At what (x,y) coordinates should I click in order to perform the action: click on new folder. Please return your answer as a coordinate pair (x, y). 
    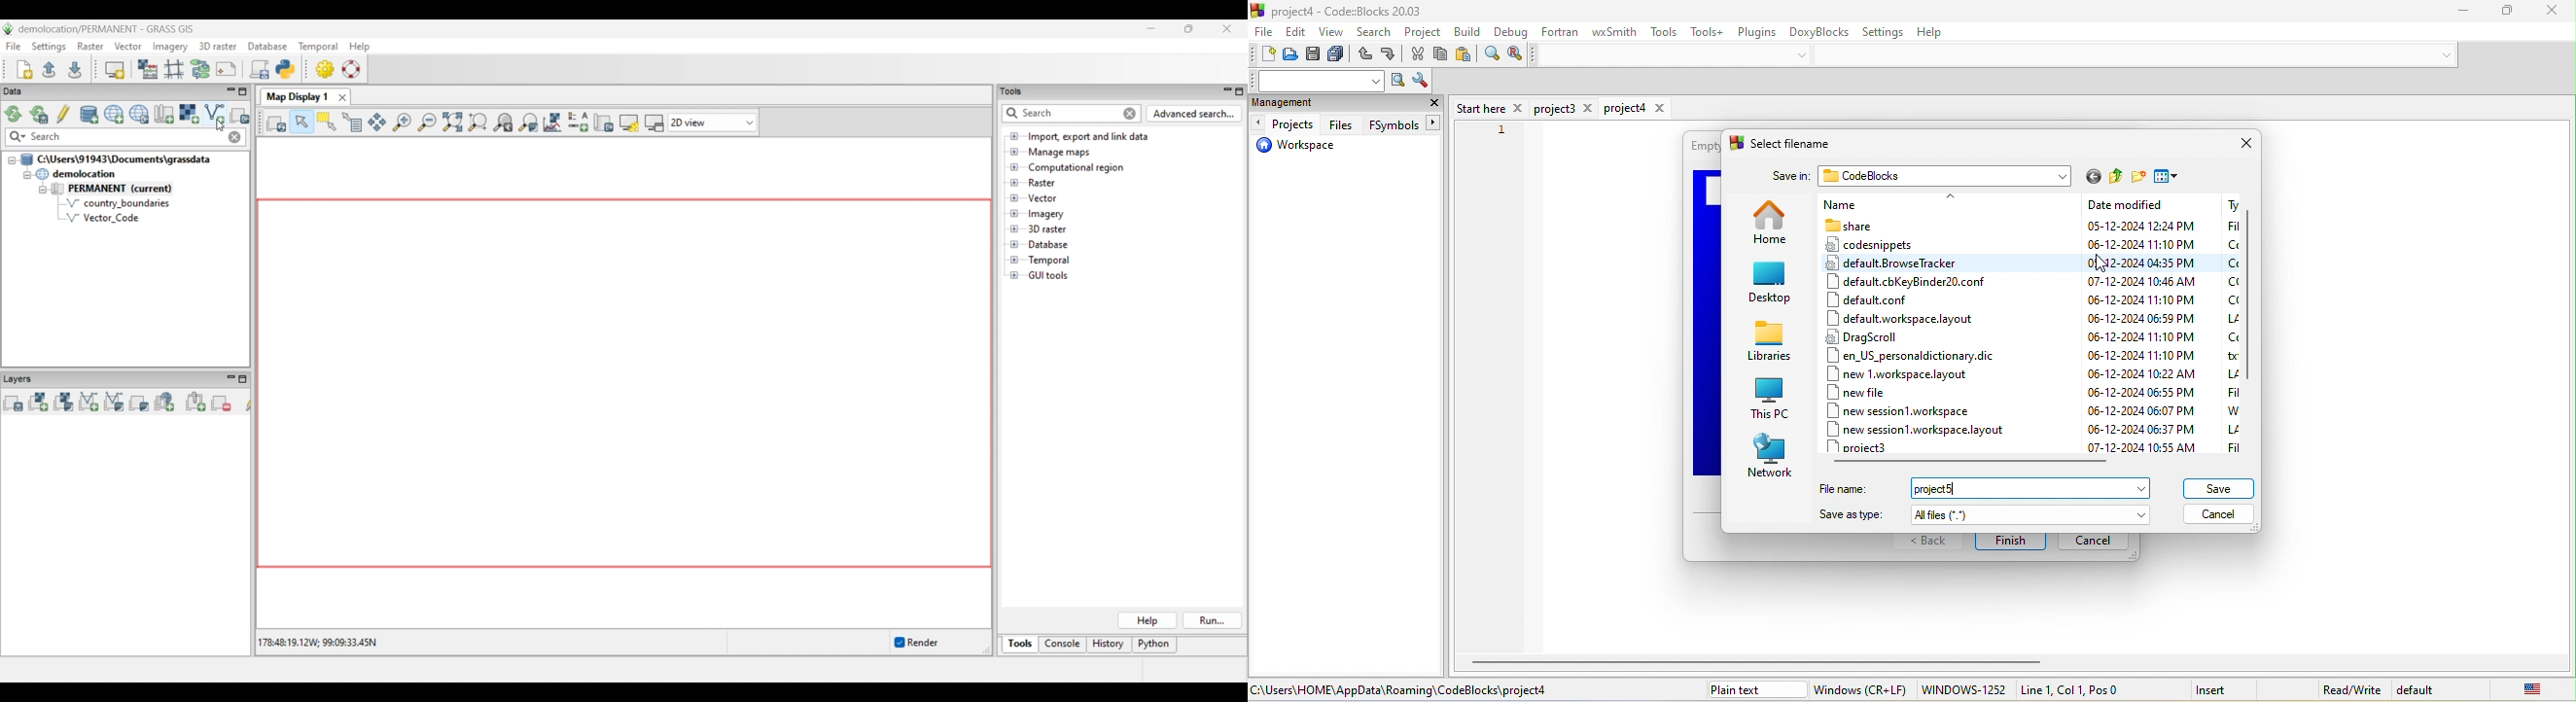
    Looking at the image, I should click on (2135, 177).